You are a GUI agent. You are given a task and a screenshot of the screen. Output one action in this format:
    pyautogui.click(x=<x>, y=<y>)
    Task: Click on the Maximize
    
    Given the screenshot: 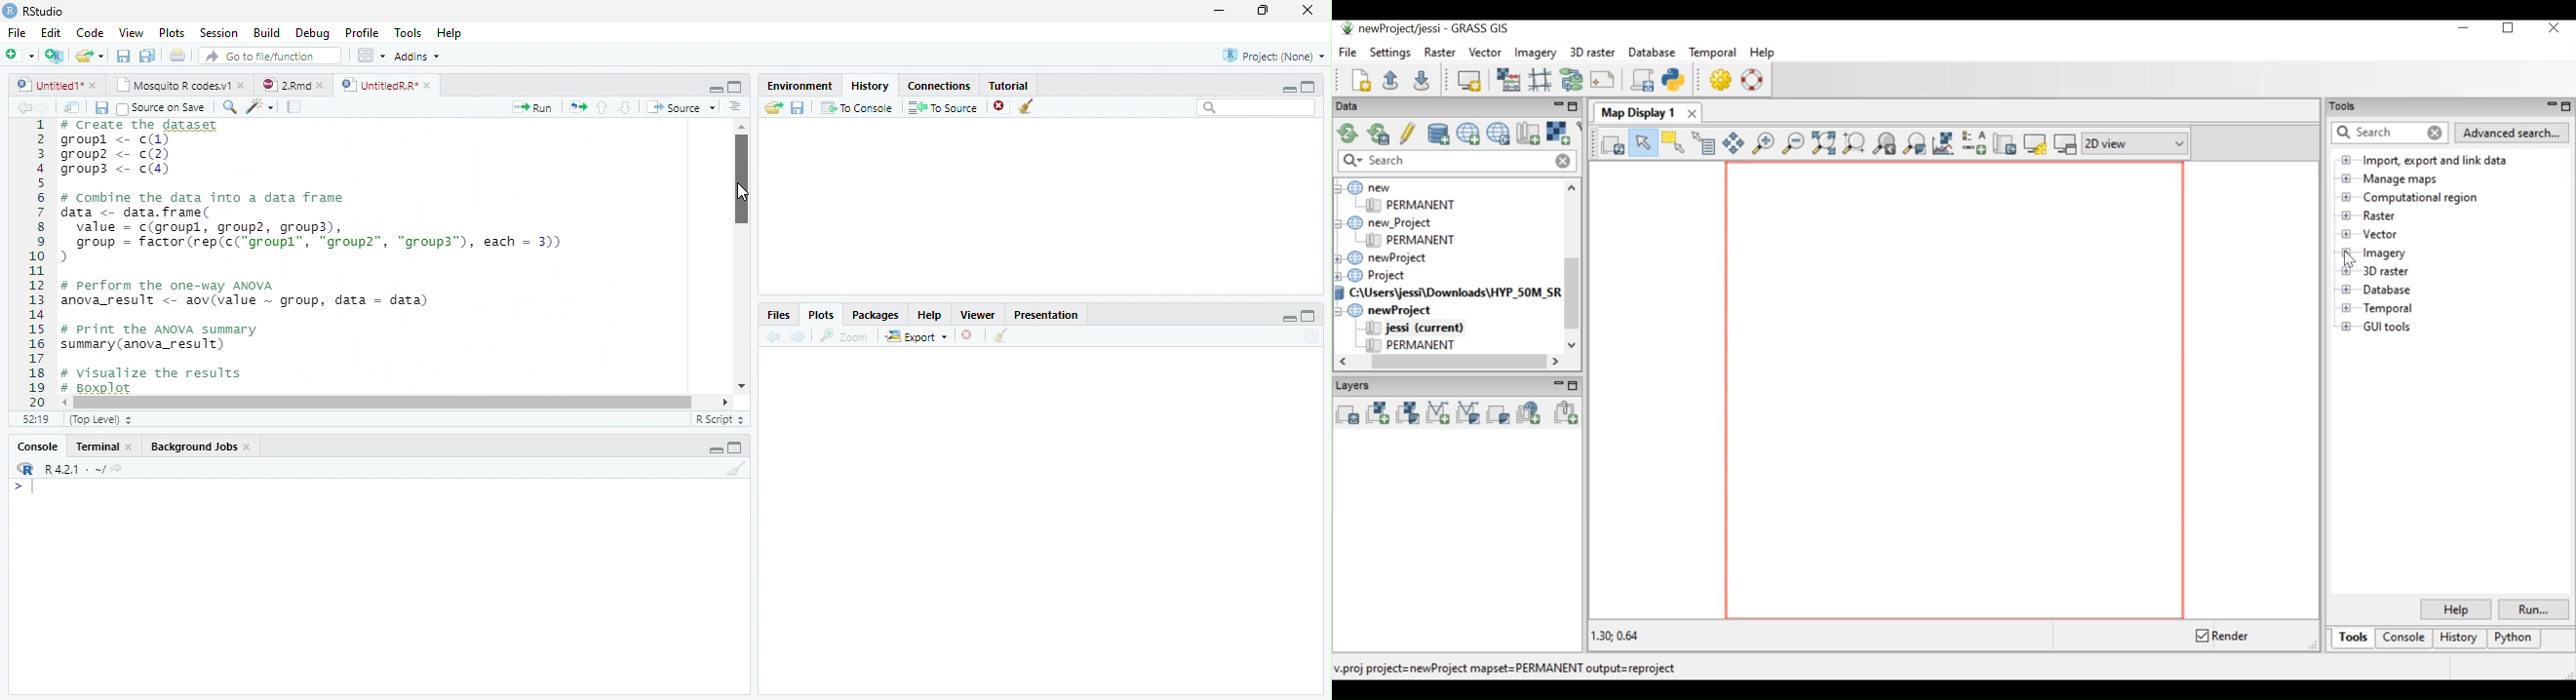 What is the action you would take?
    pyautogui.click(x=1265, y=11)
    